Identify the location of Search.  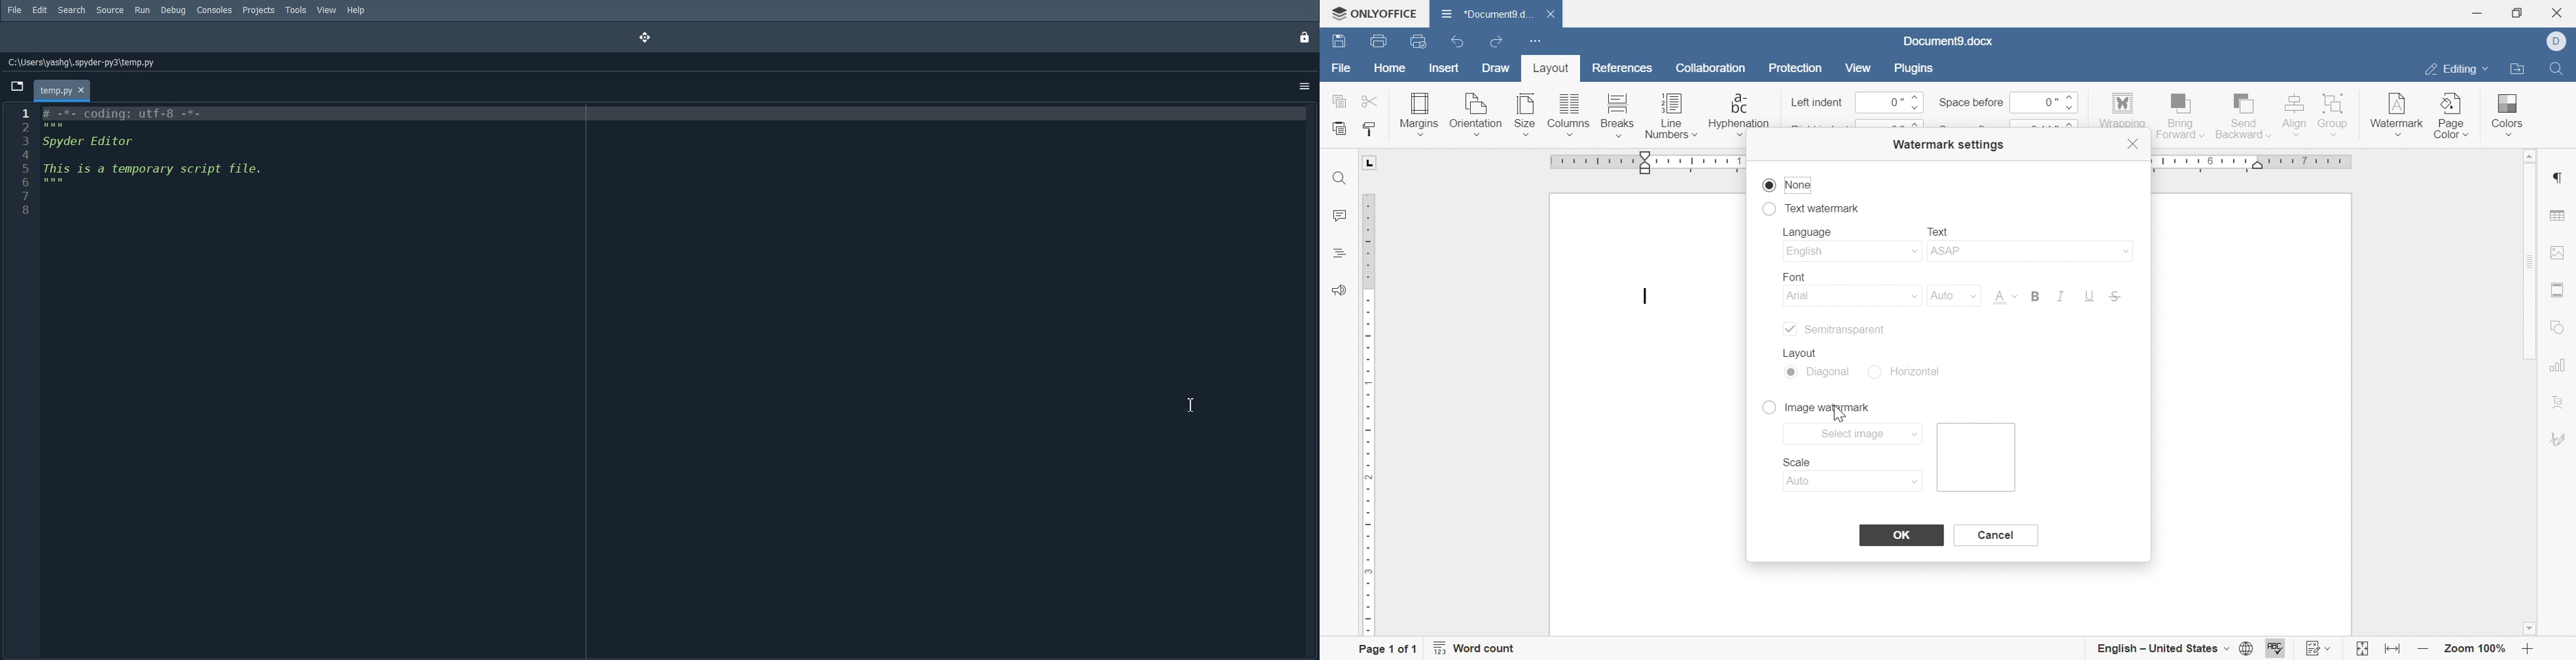
(71, 10).